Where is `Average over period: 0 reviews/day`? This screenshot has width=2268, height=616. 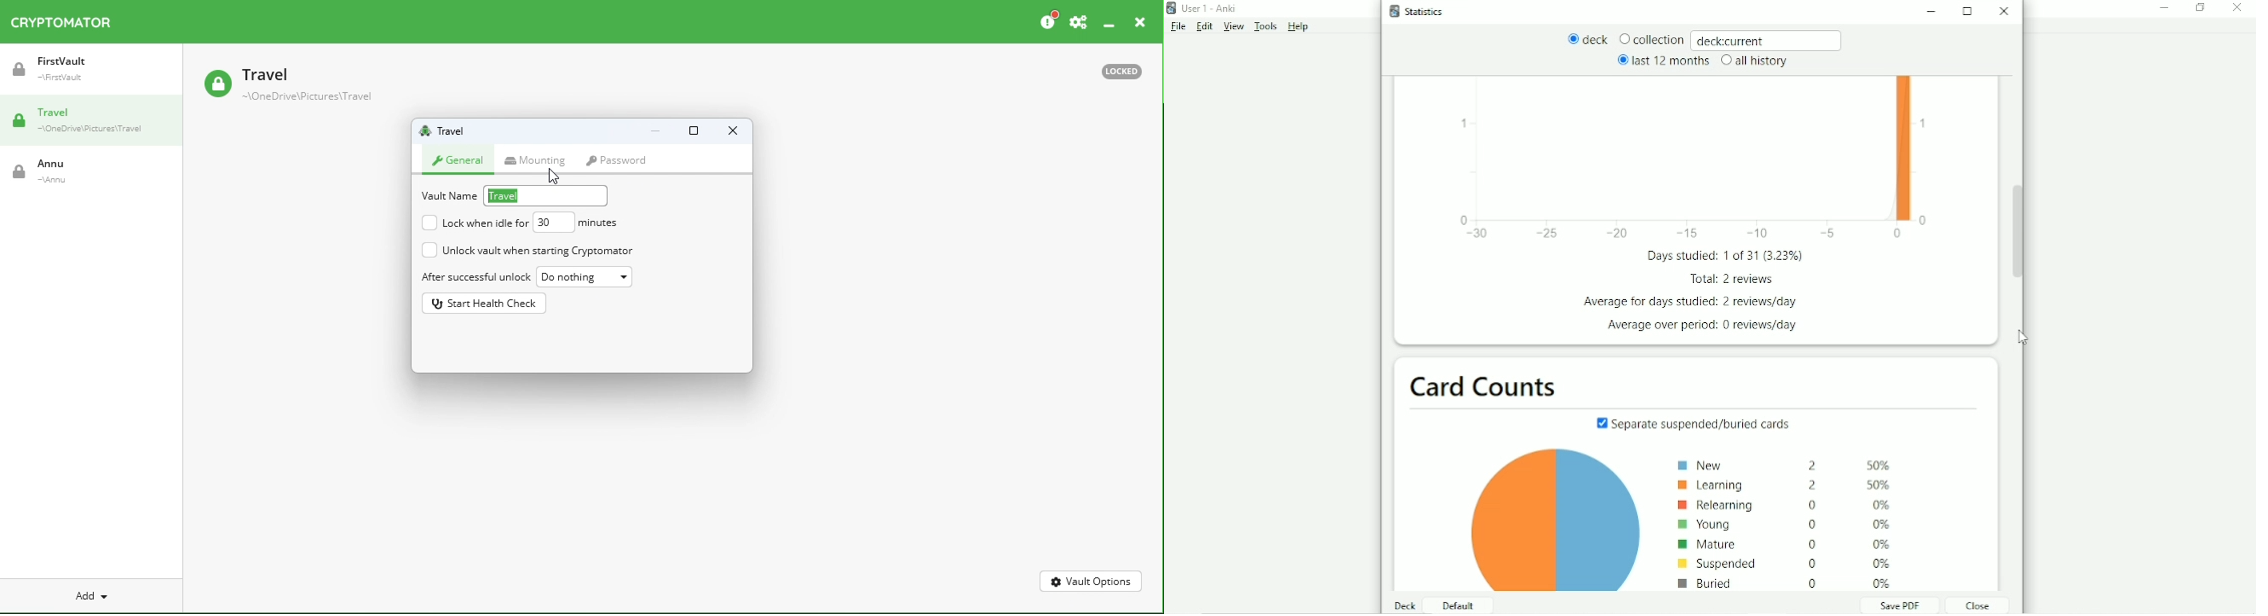 Average over period: 0 reviews/day is located at coordinates (1704, 326).